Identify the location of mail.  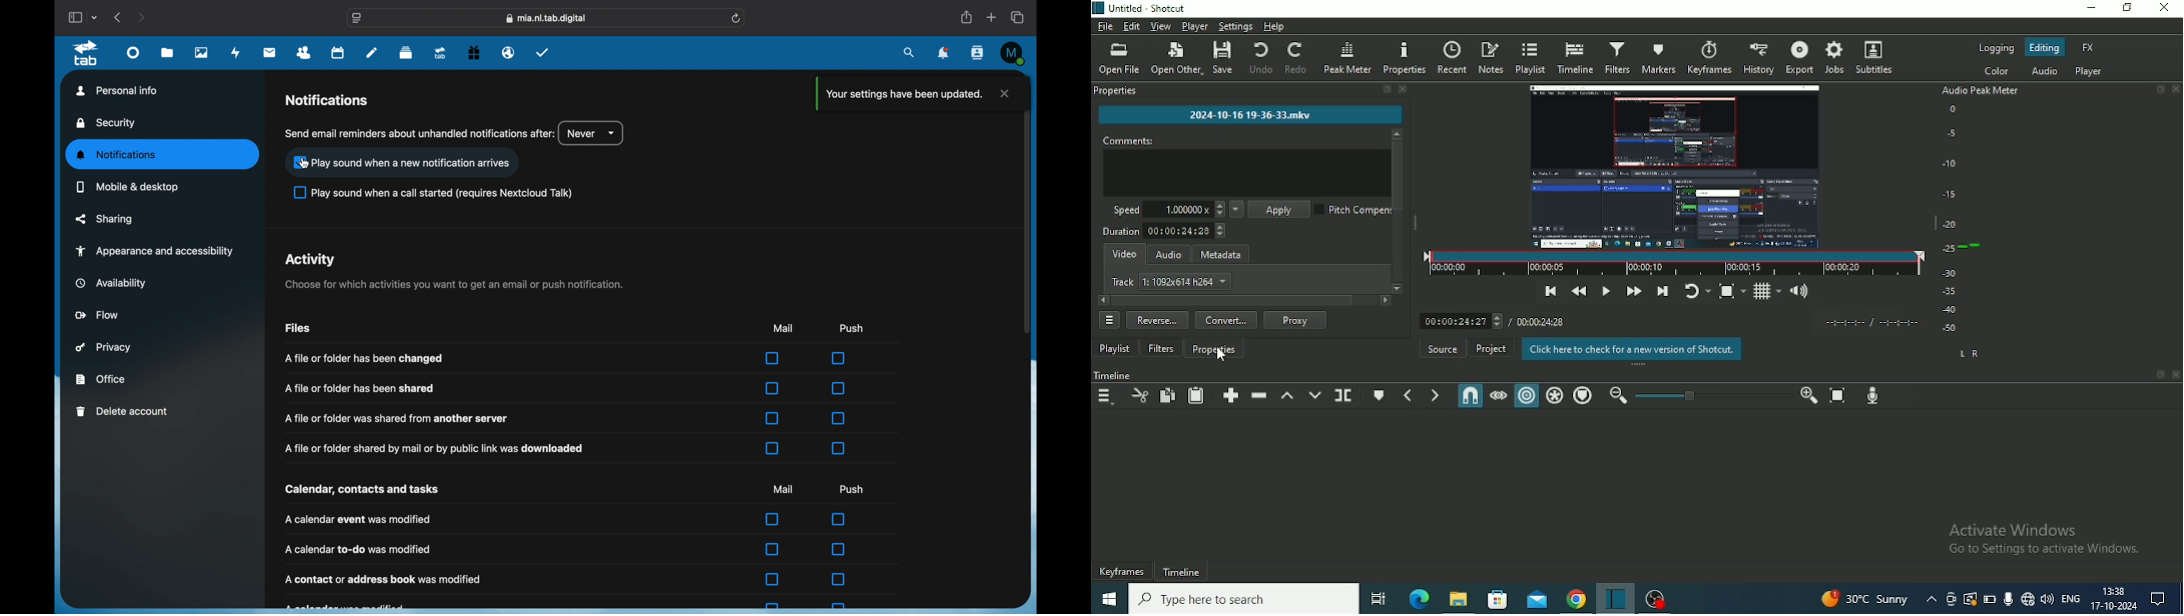
(269, 52).